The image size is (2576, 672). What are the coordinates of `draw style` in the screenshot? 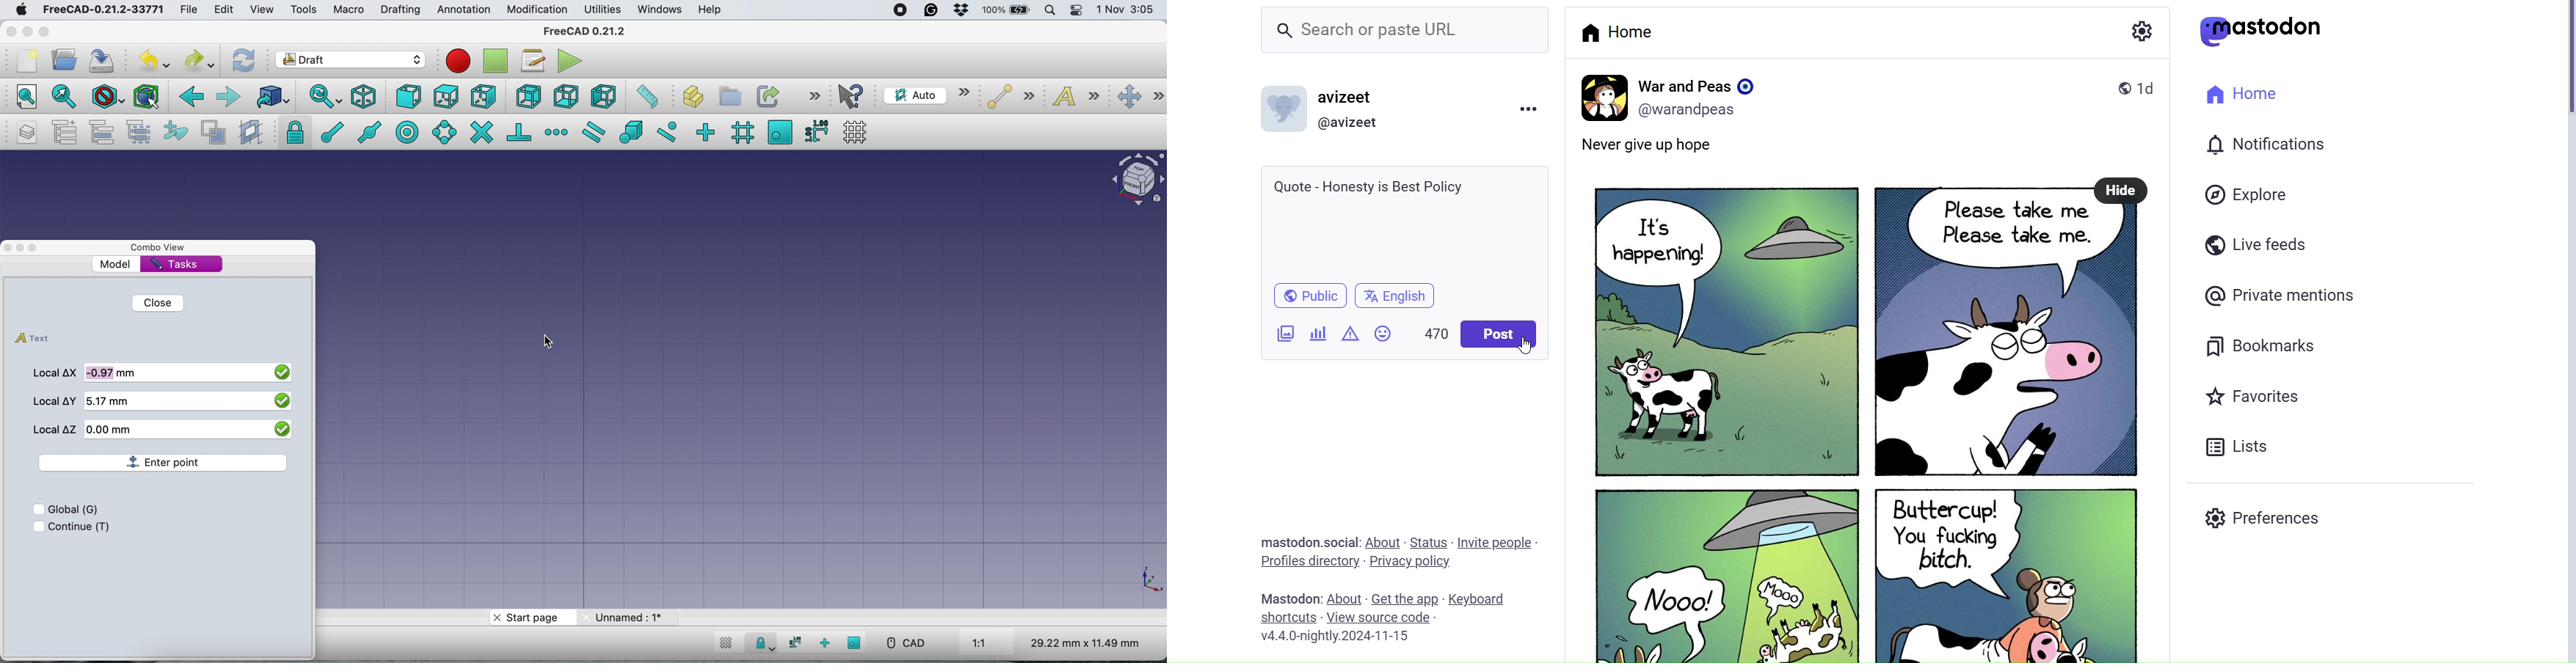 It's located at (107, 98).